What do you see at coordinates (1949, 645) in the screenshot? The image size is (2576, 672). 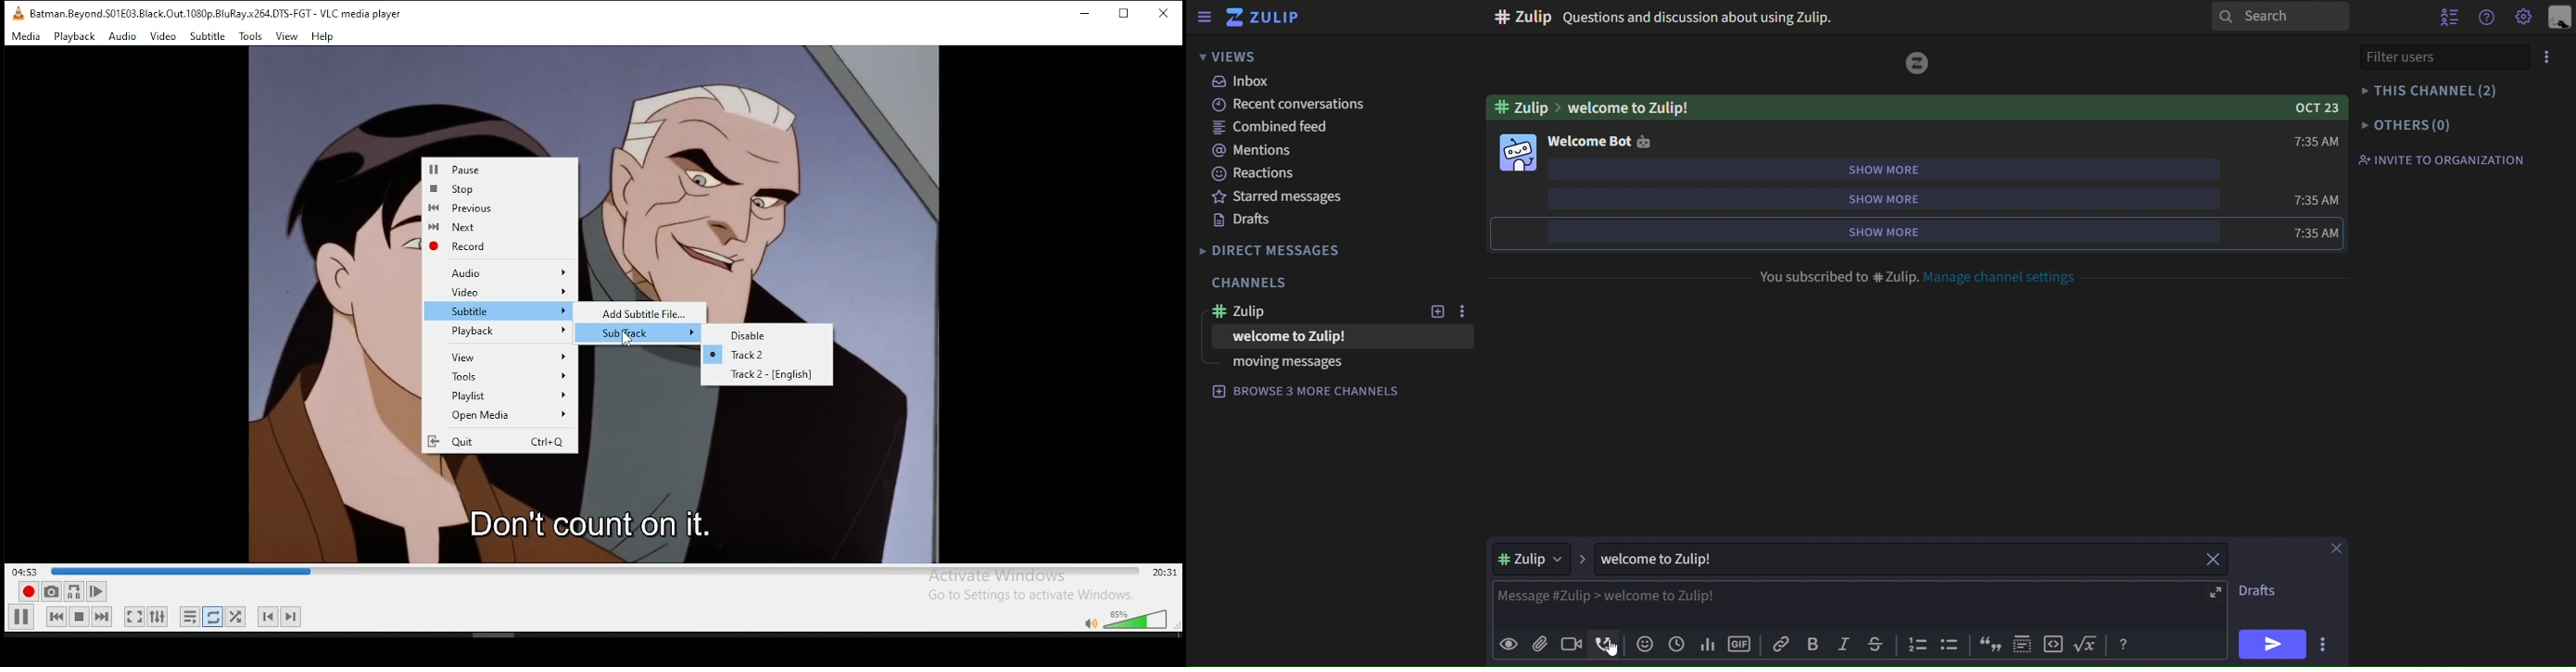 I see `icon` at bounding box center [1949, 645].